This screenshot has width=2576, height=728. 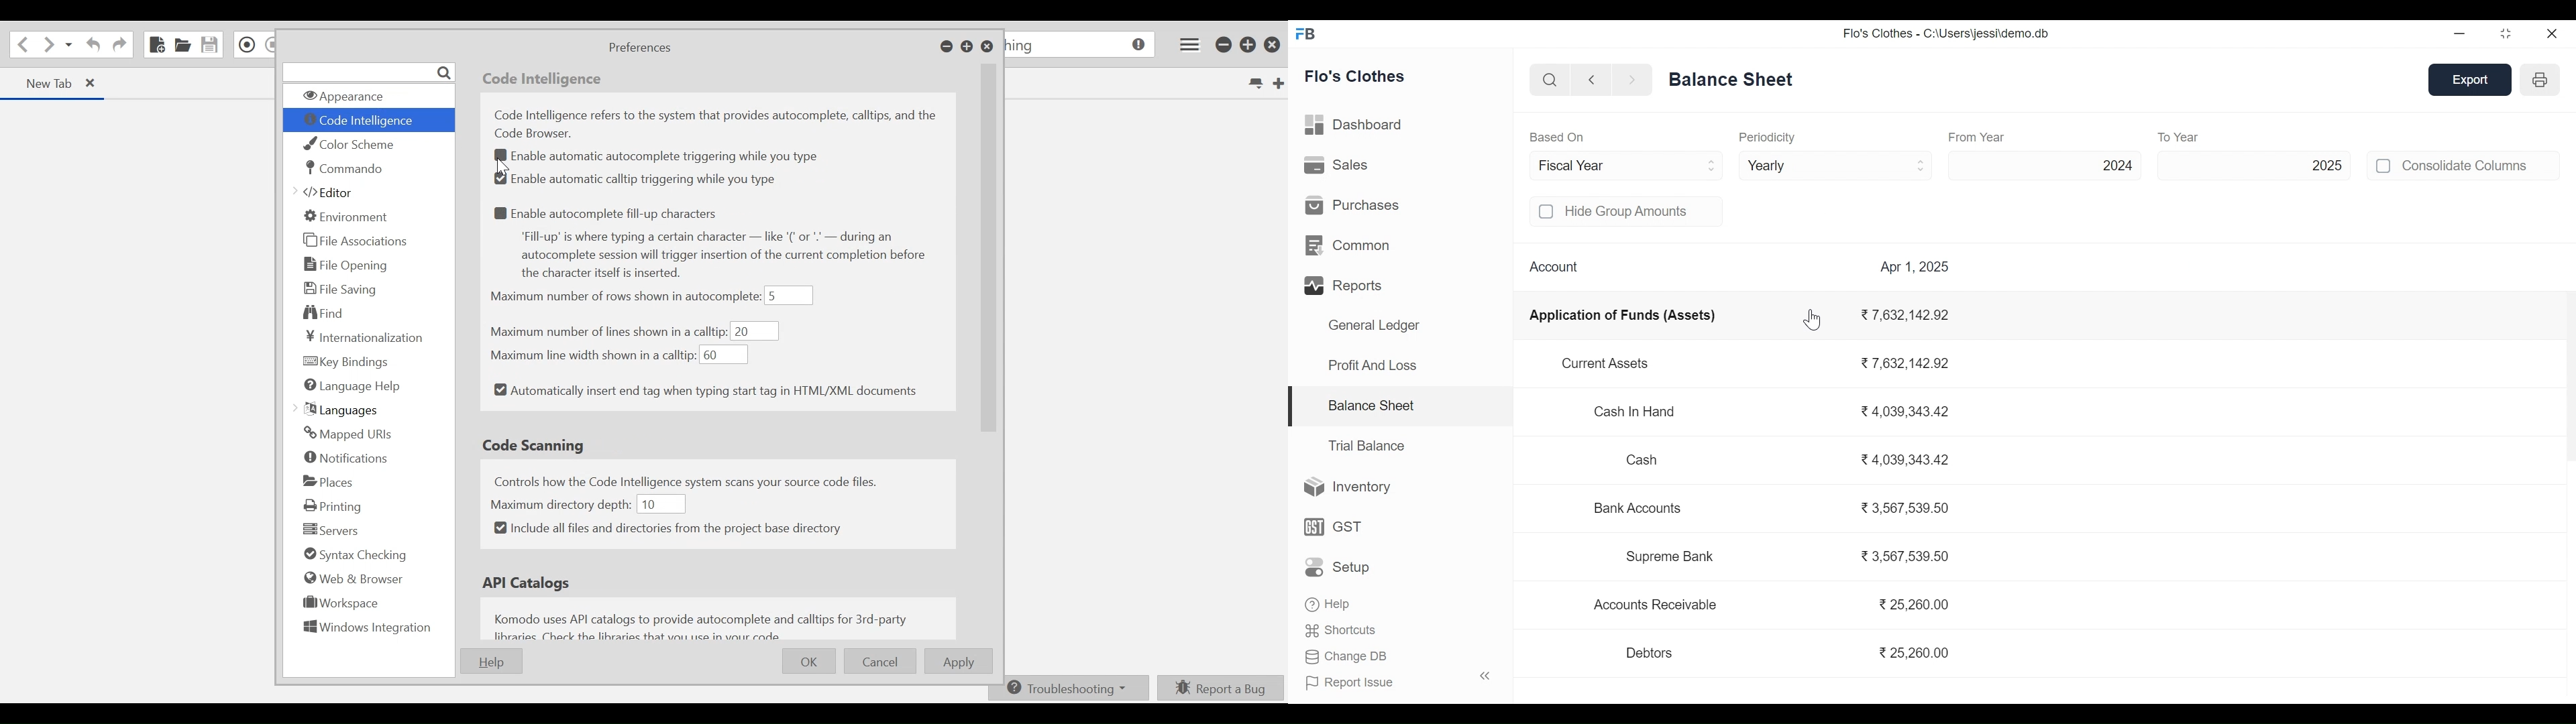 What do you see at coordinates (1366, 446) in the screenshot?
I see `Trial Balance` at bounding box center [1366, 446].